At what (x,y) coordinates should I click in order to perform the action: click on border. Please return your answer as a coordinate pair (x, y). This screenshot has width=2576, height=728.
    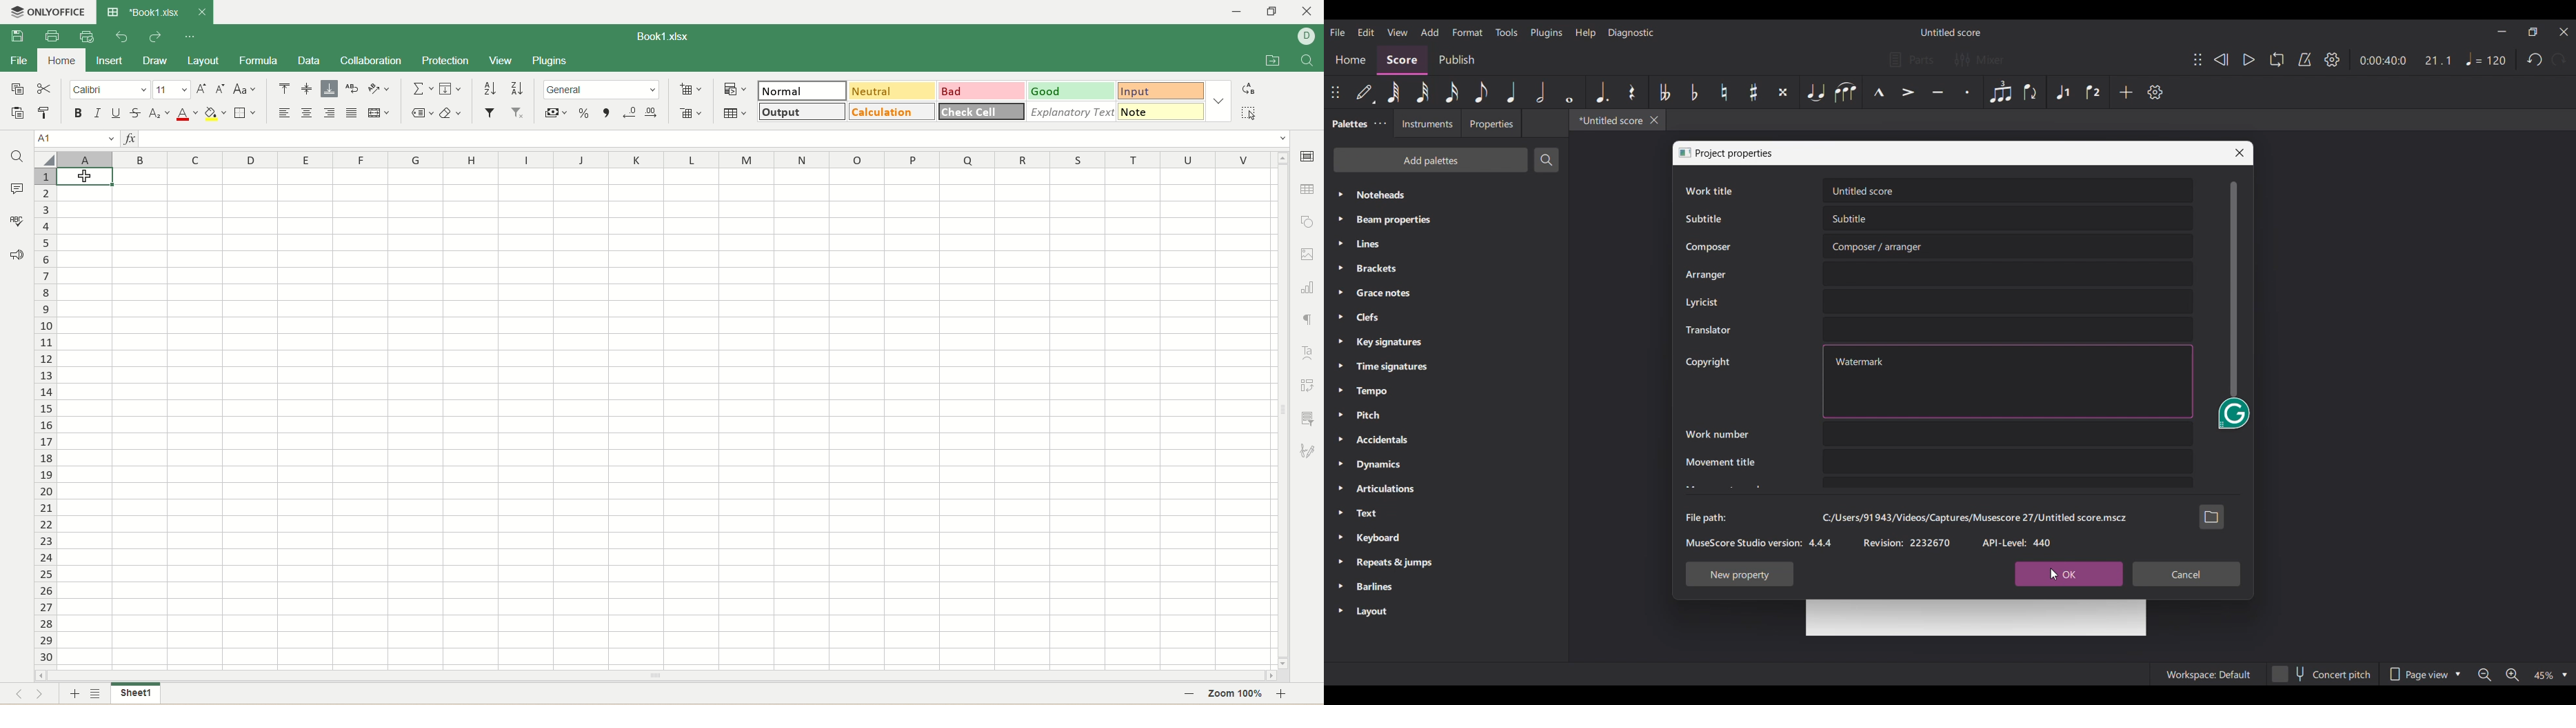
    Looking at the image, I should click on (243, 114).